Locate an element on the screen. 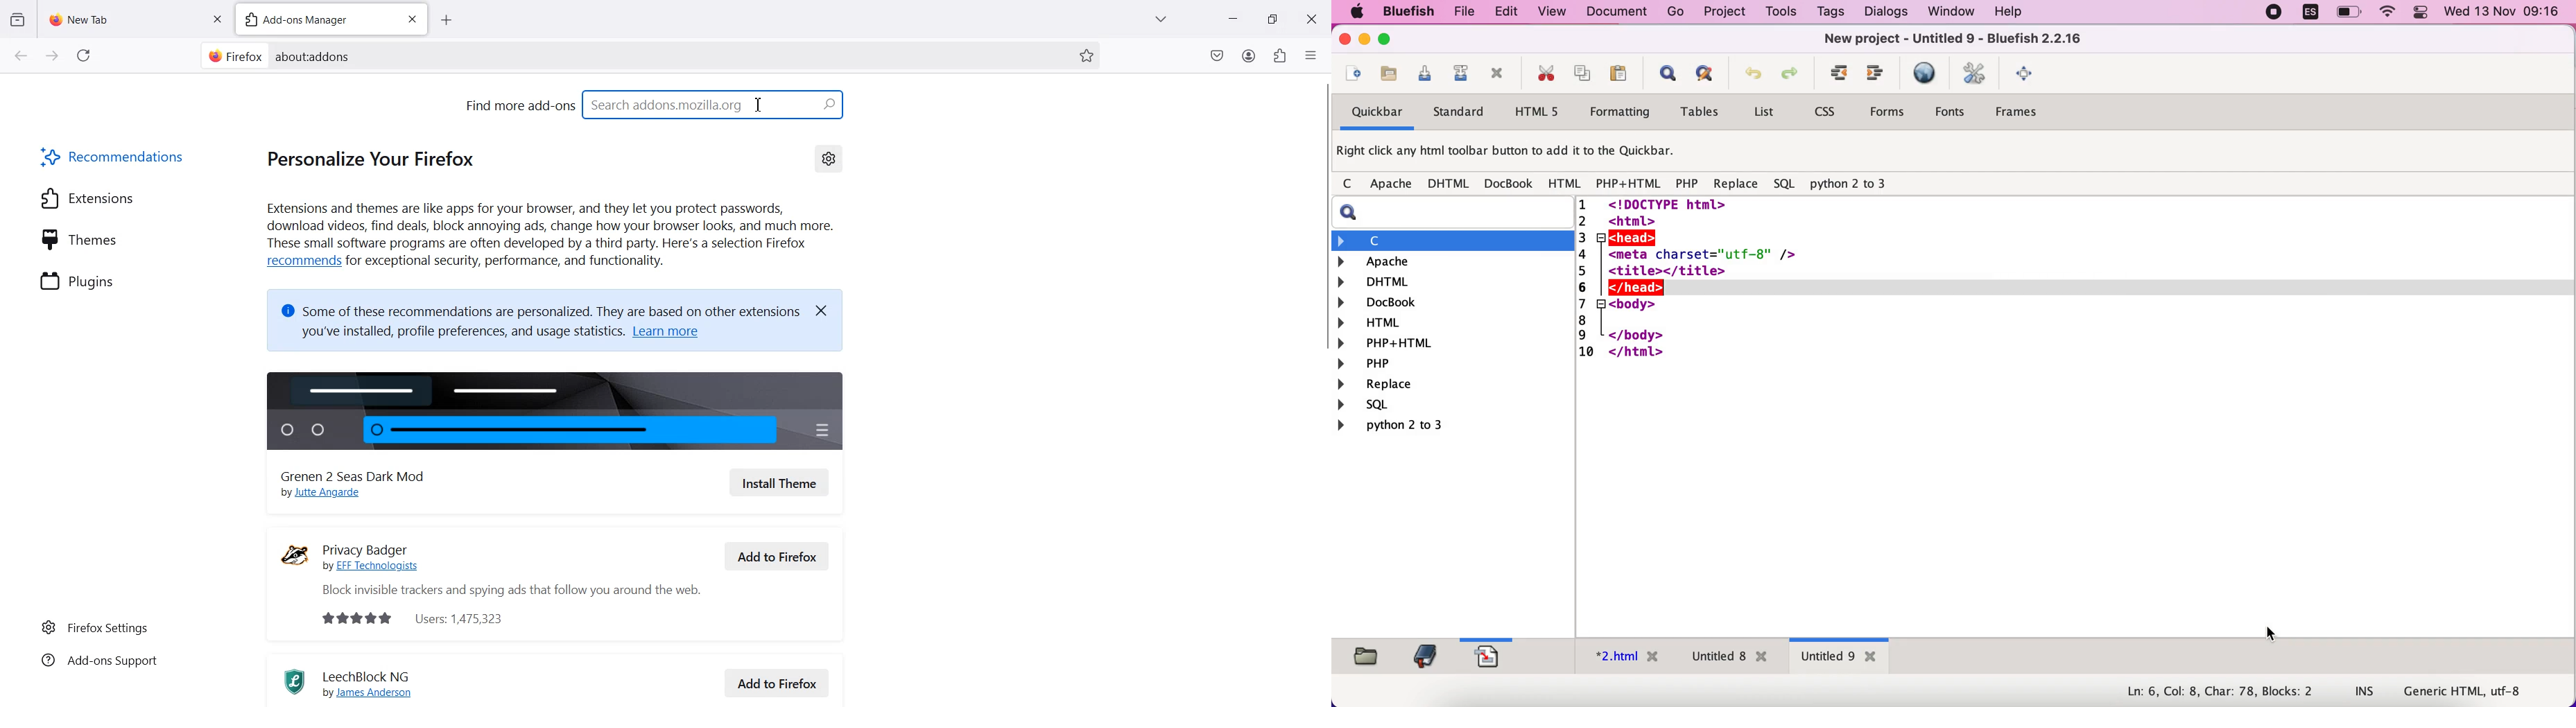 The width and height of the screenshot is (2576, 728). css is located at coordinates (1828, 114).